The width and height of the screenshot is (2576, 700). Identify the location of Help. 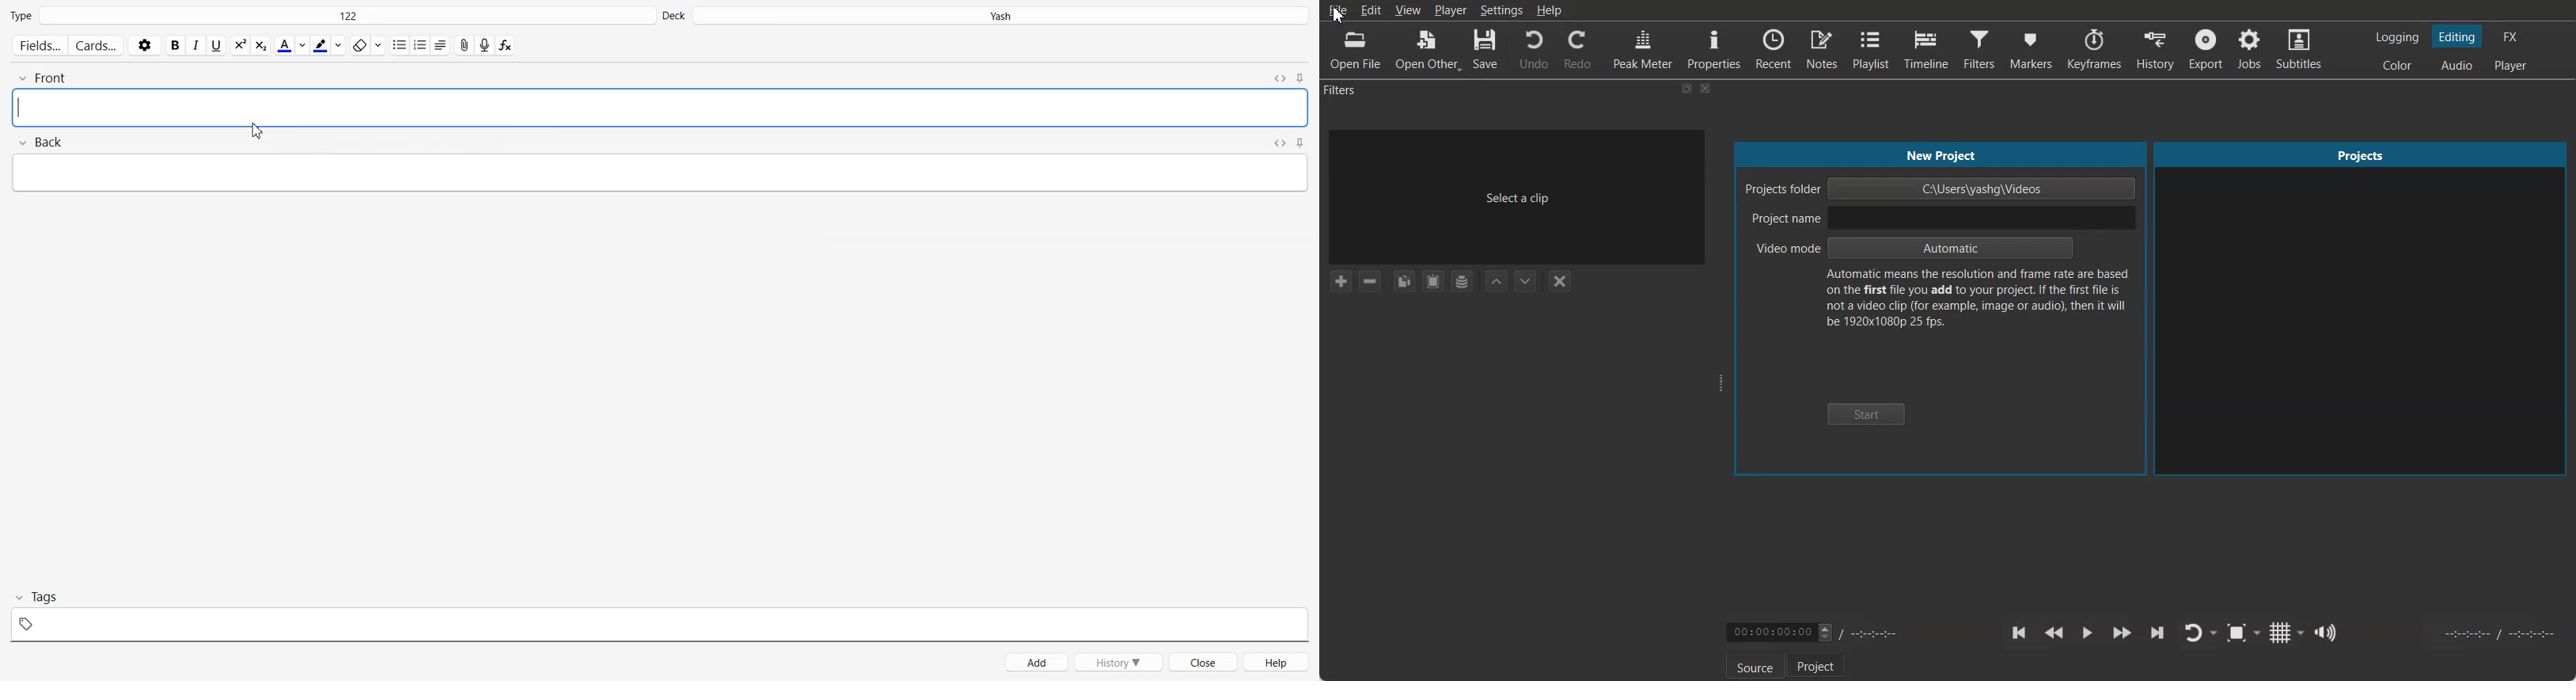
(1278, 662).